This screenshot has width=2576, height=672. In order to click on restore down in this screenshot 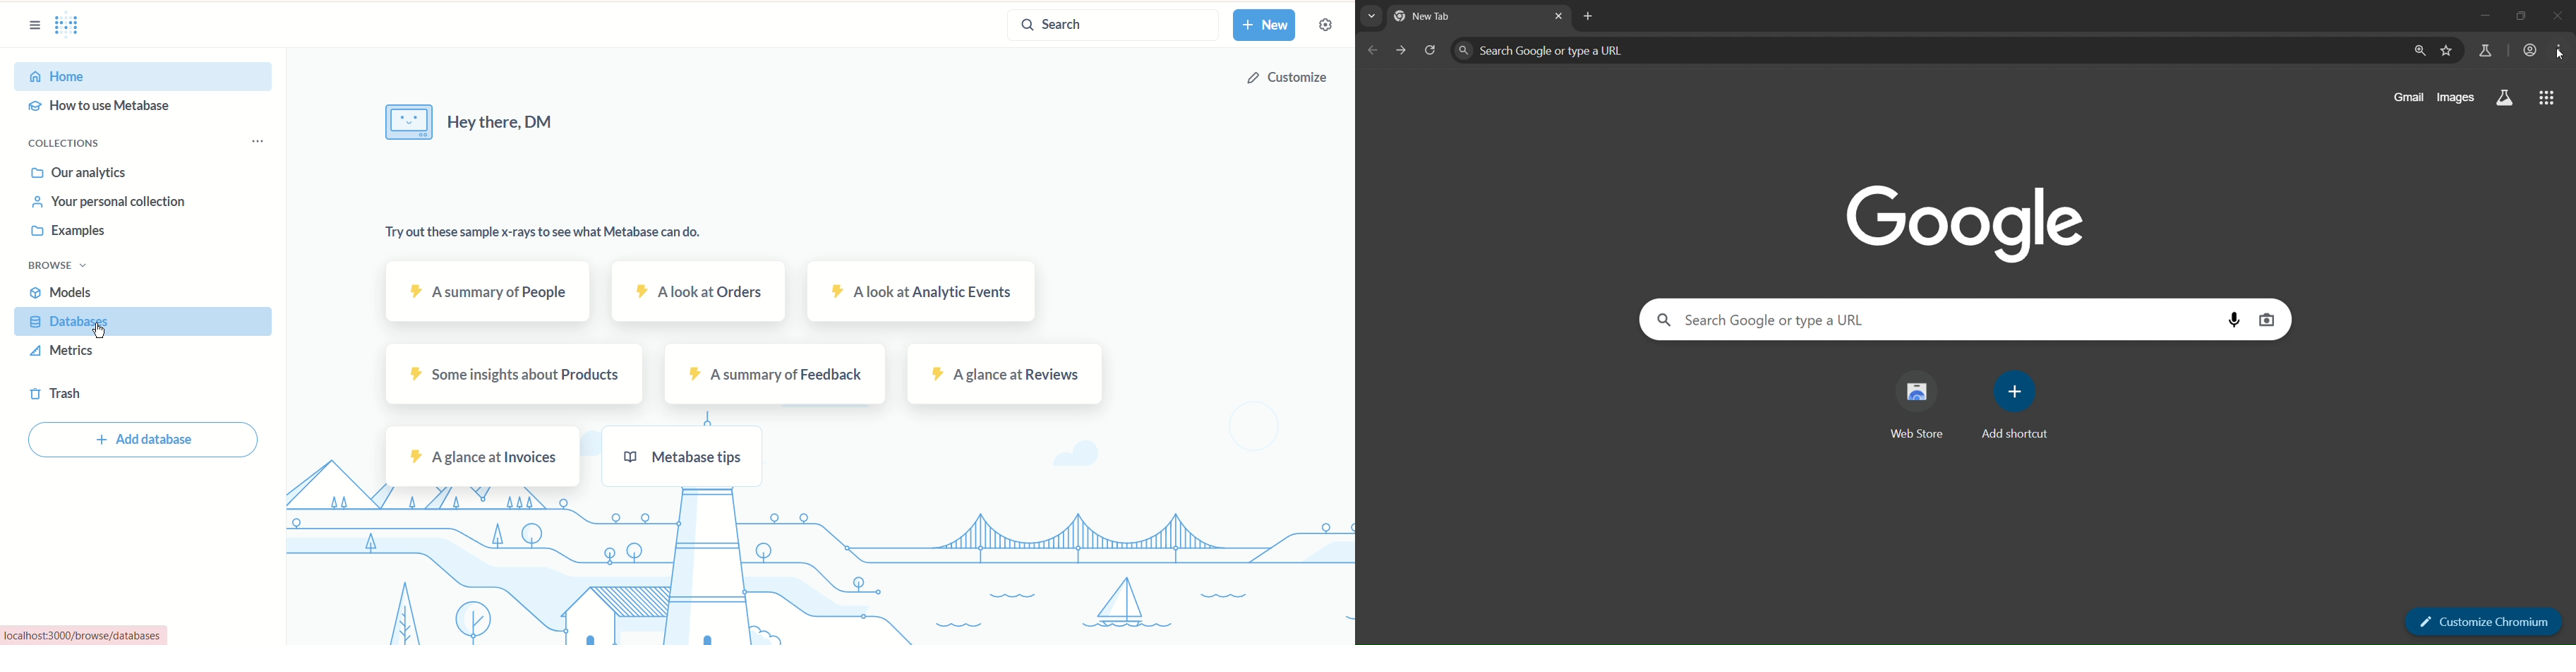, I will do `click(2524, 17)`.